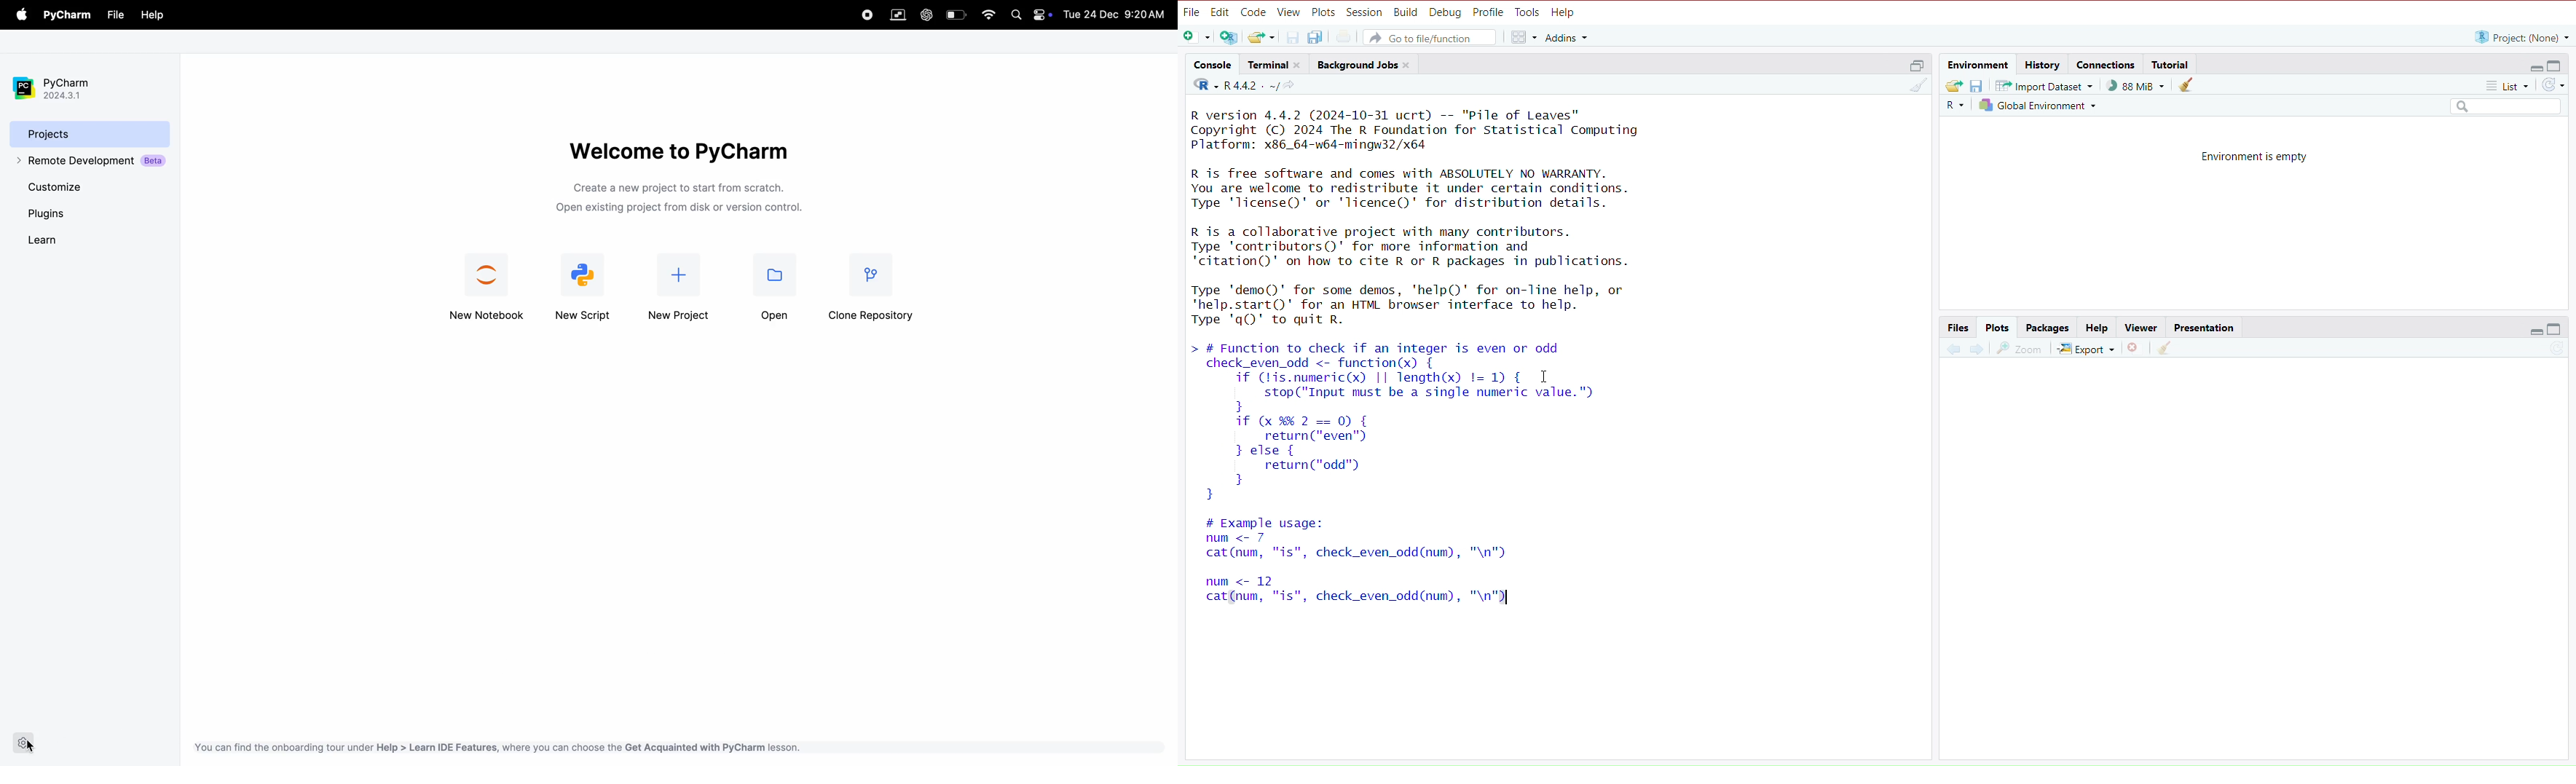 The image size is (2576, 784). What do you see at coordinates (2500, 107) in the screenshot?
I see `search` at bounding box center [2500, 107].